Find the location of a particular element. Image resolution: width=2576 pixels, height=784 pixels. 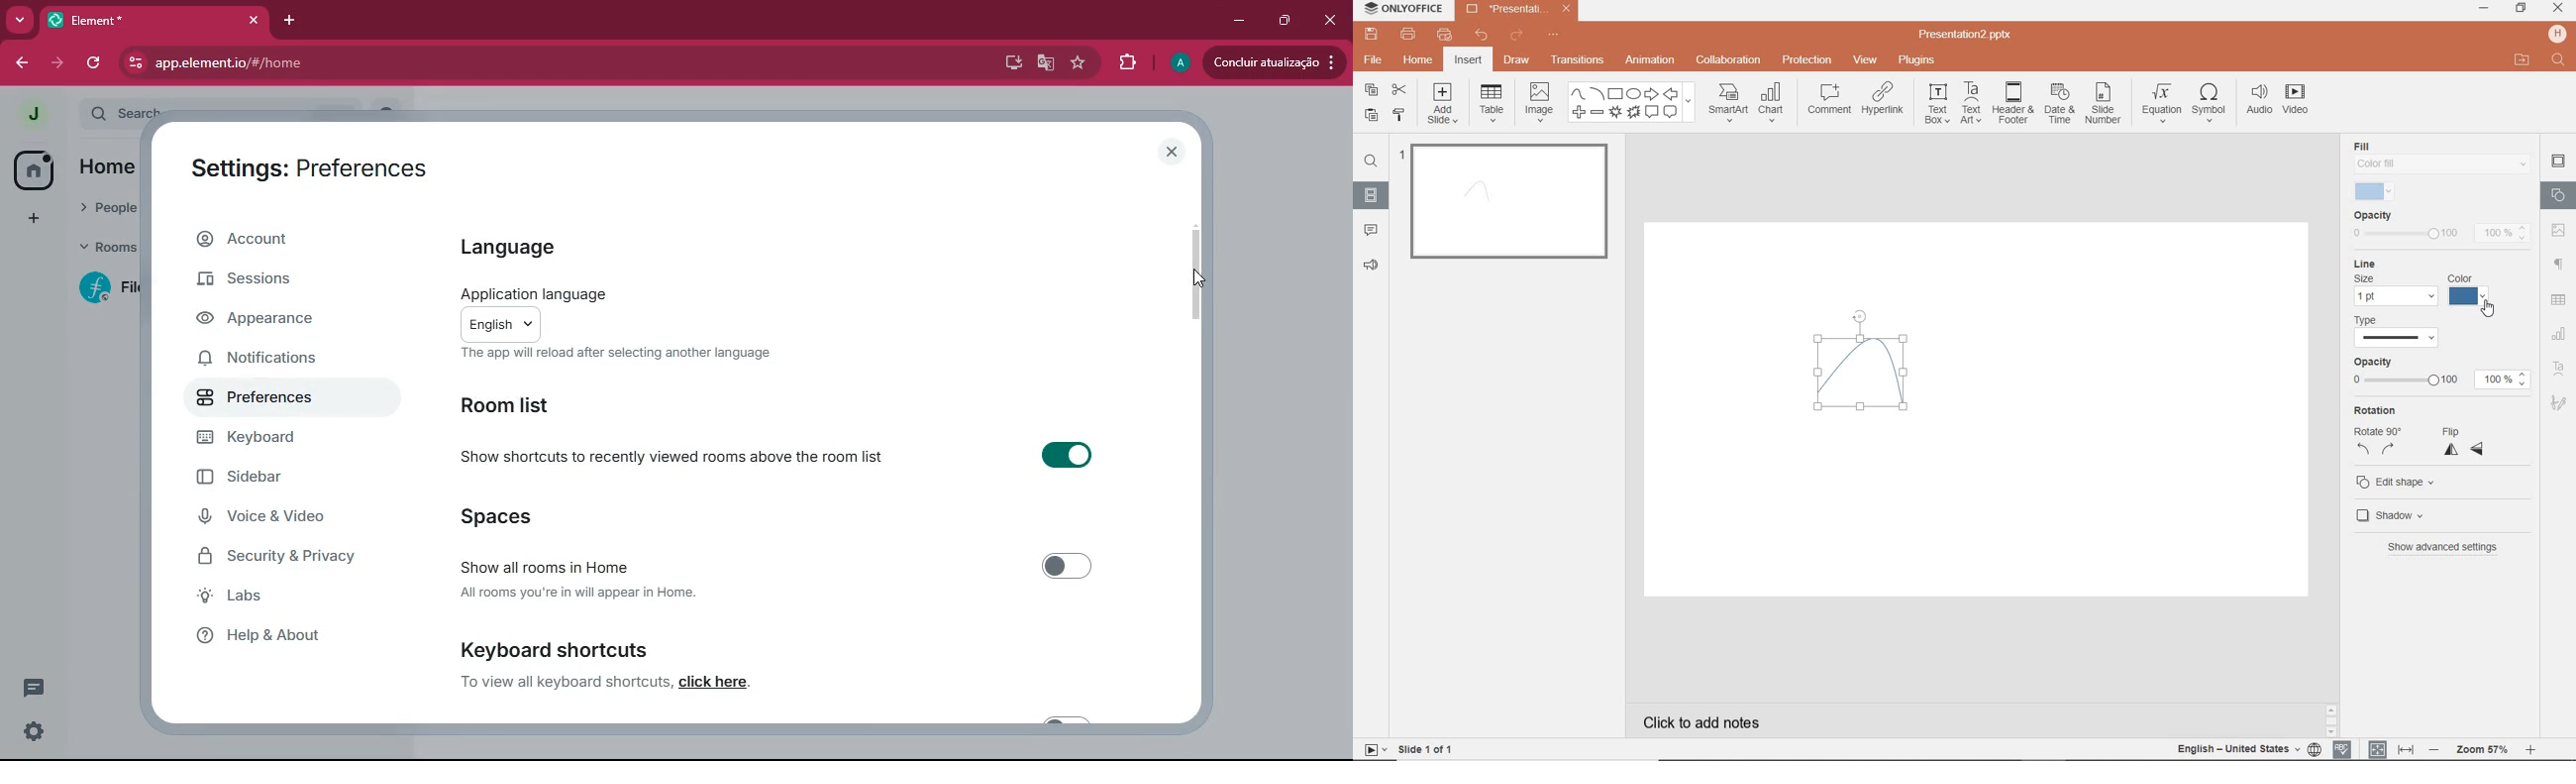

SLIDE SETTINGS is located at coordinates (2560, 162).